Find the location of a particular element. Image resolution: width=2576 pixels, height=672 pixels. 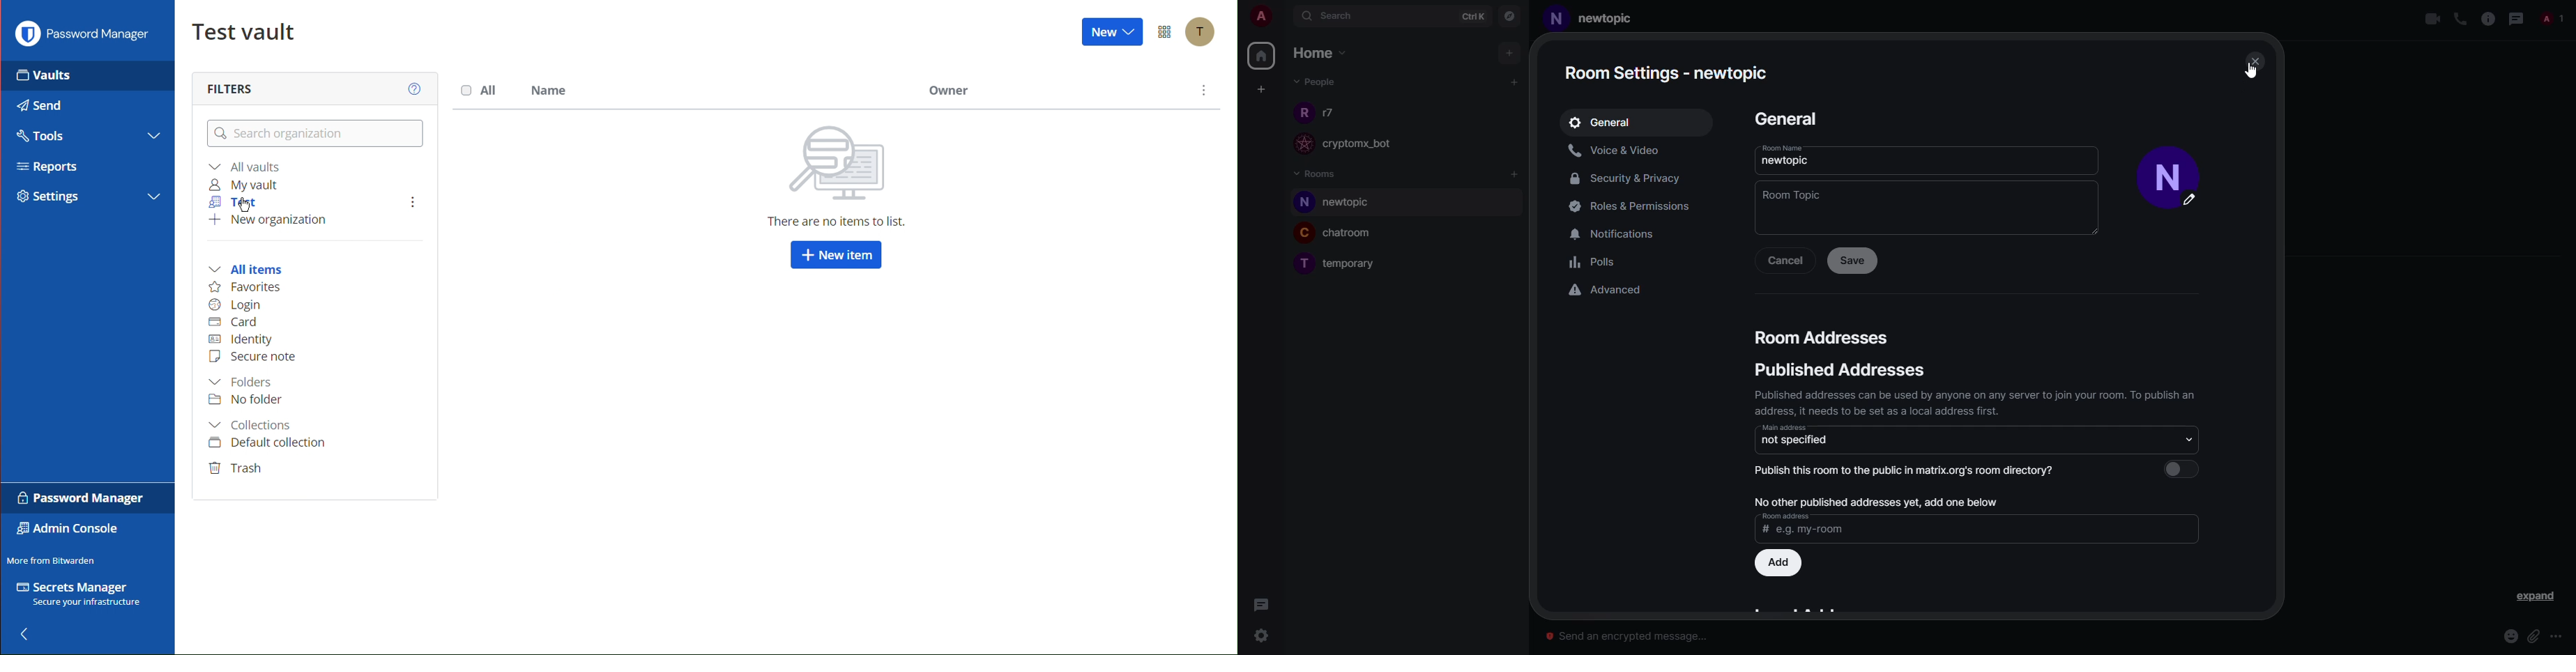

Favorites is located at coordinates (244, 287).